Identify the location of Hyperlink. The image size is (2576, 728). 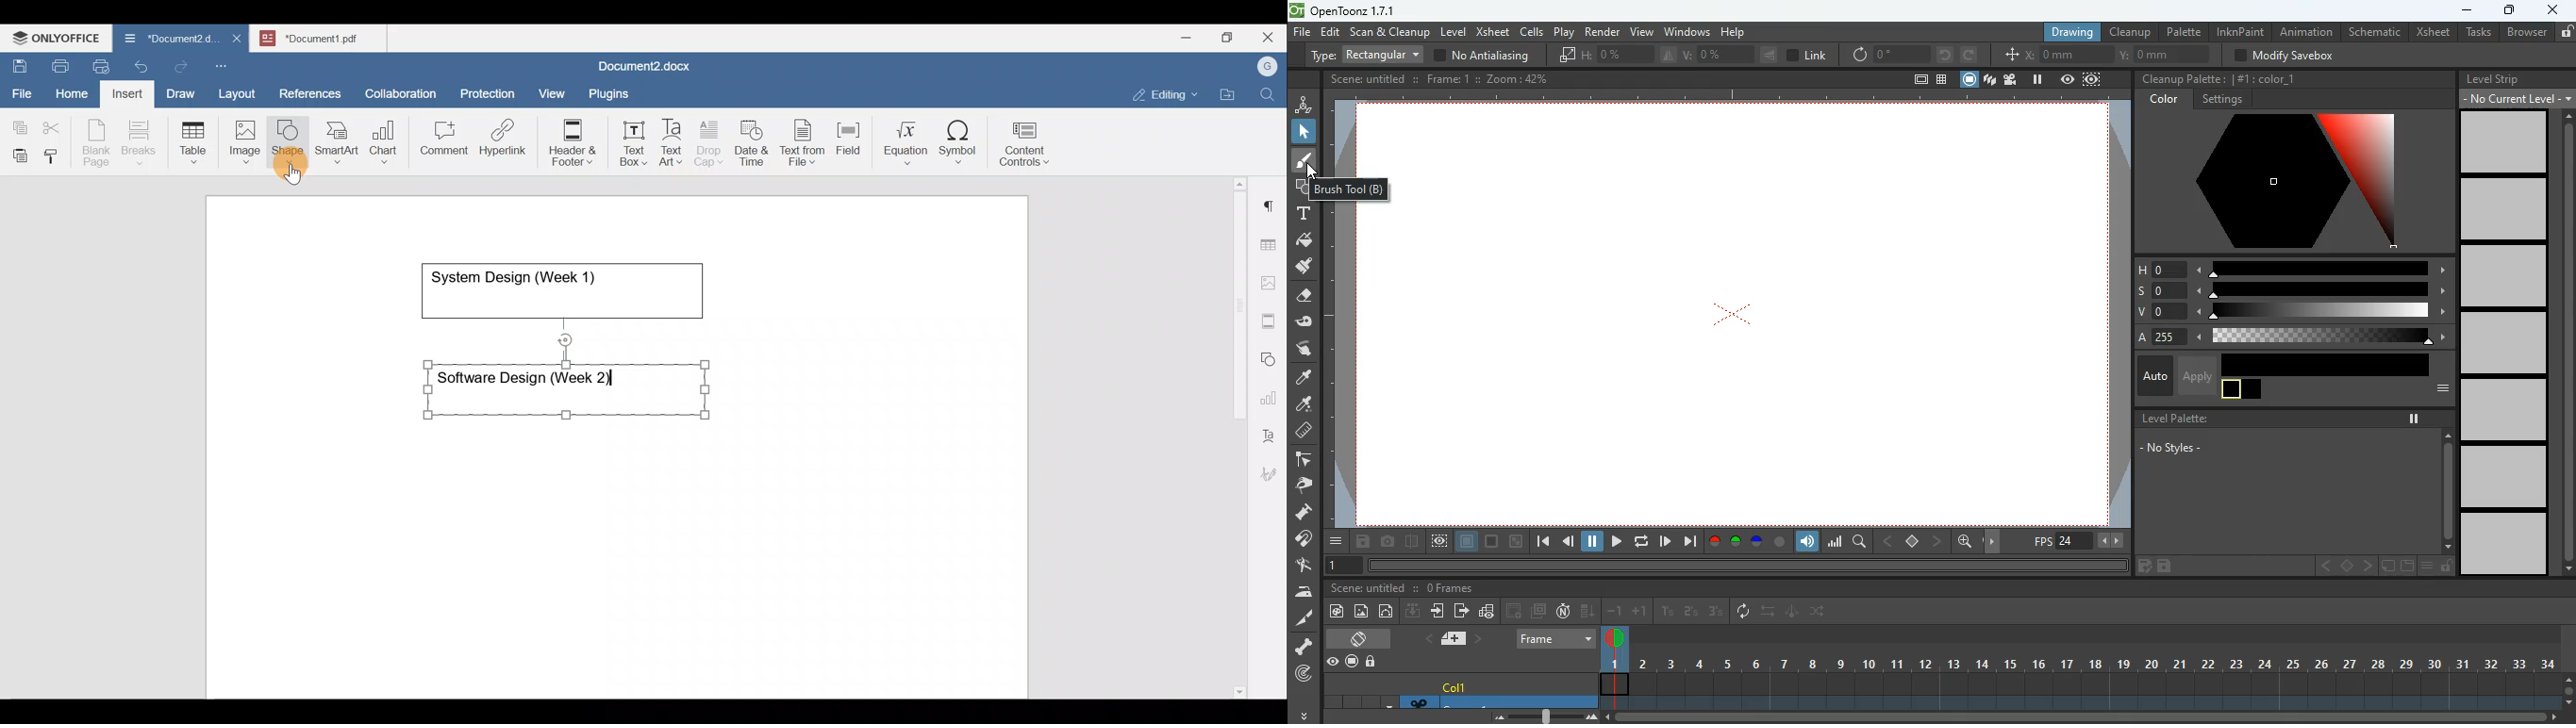
(507, 141).